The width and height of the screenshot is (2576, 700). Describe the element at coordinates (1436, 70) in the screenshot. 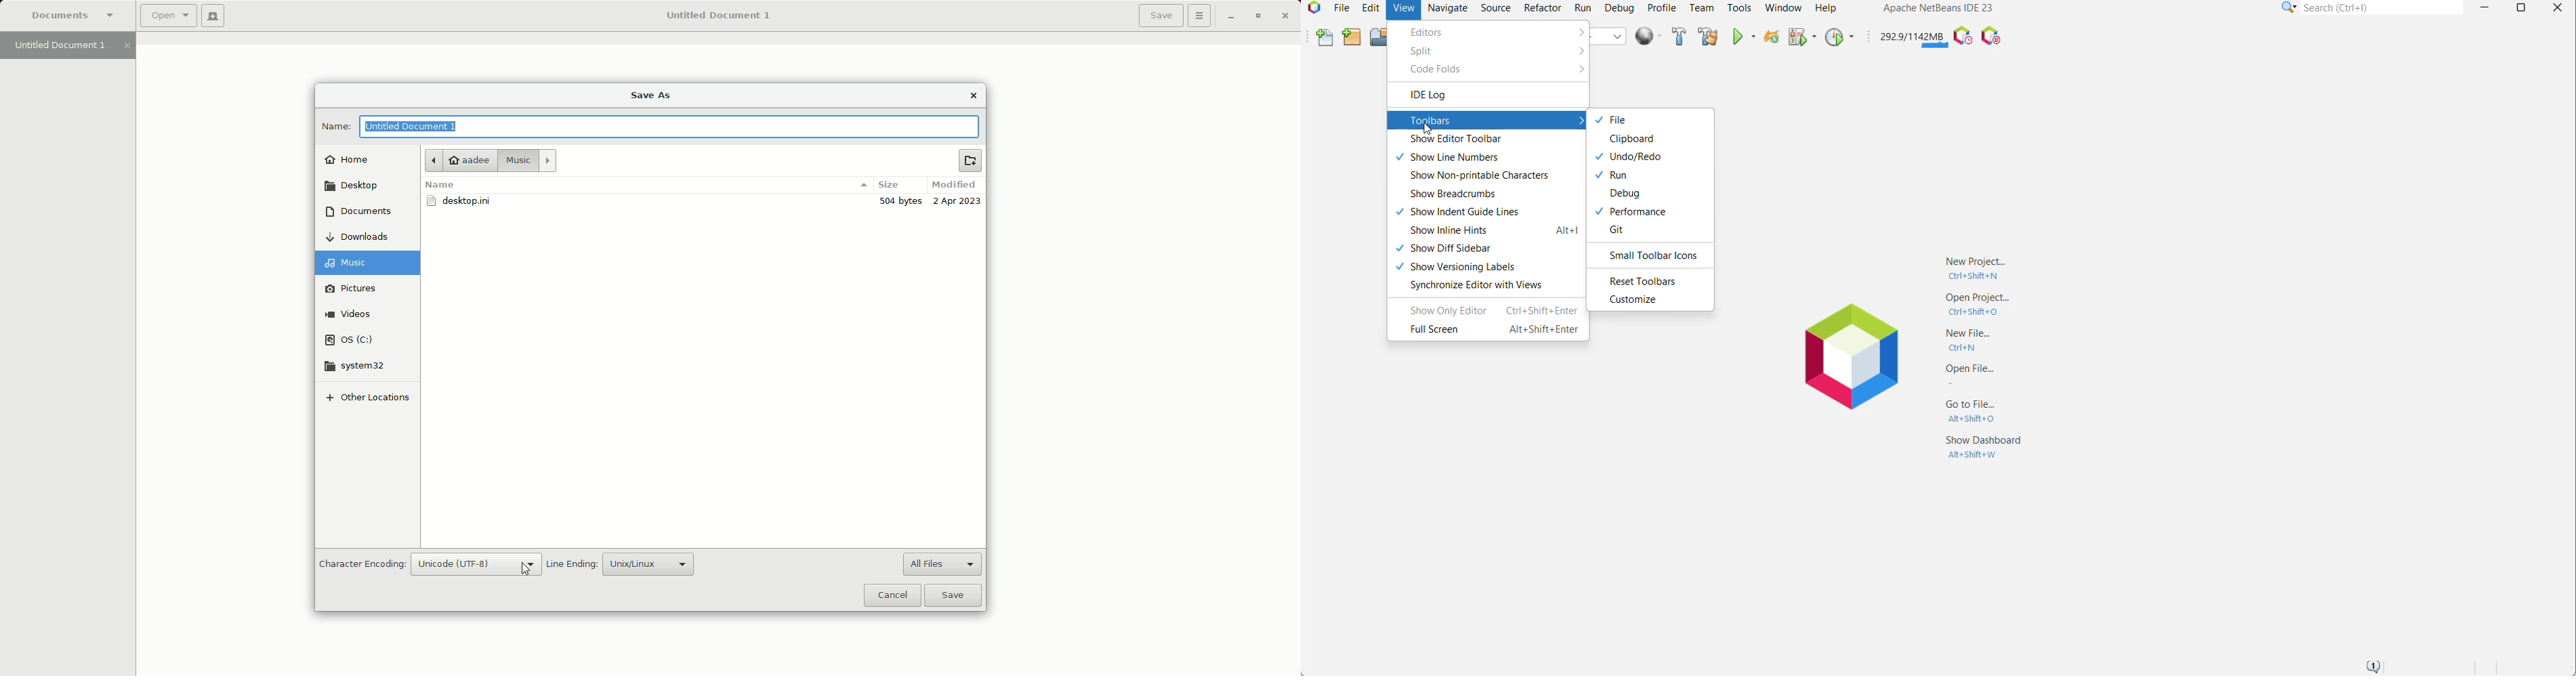

I see `Code Folds` at that location.